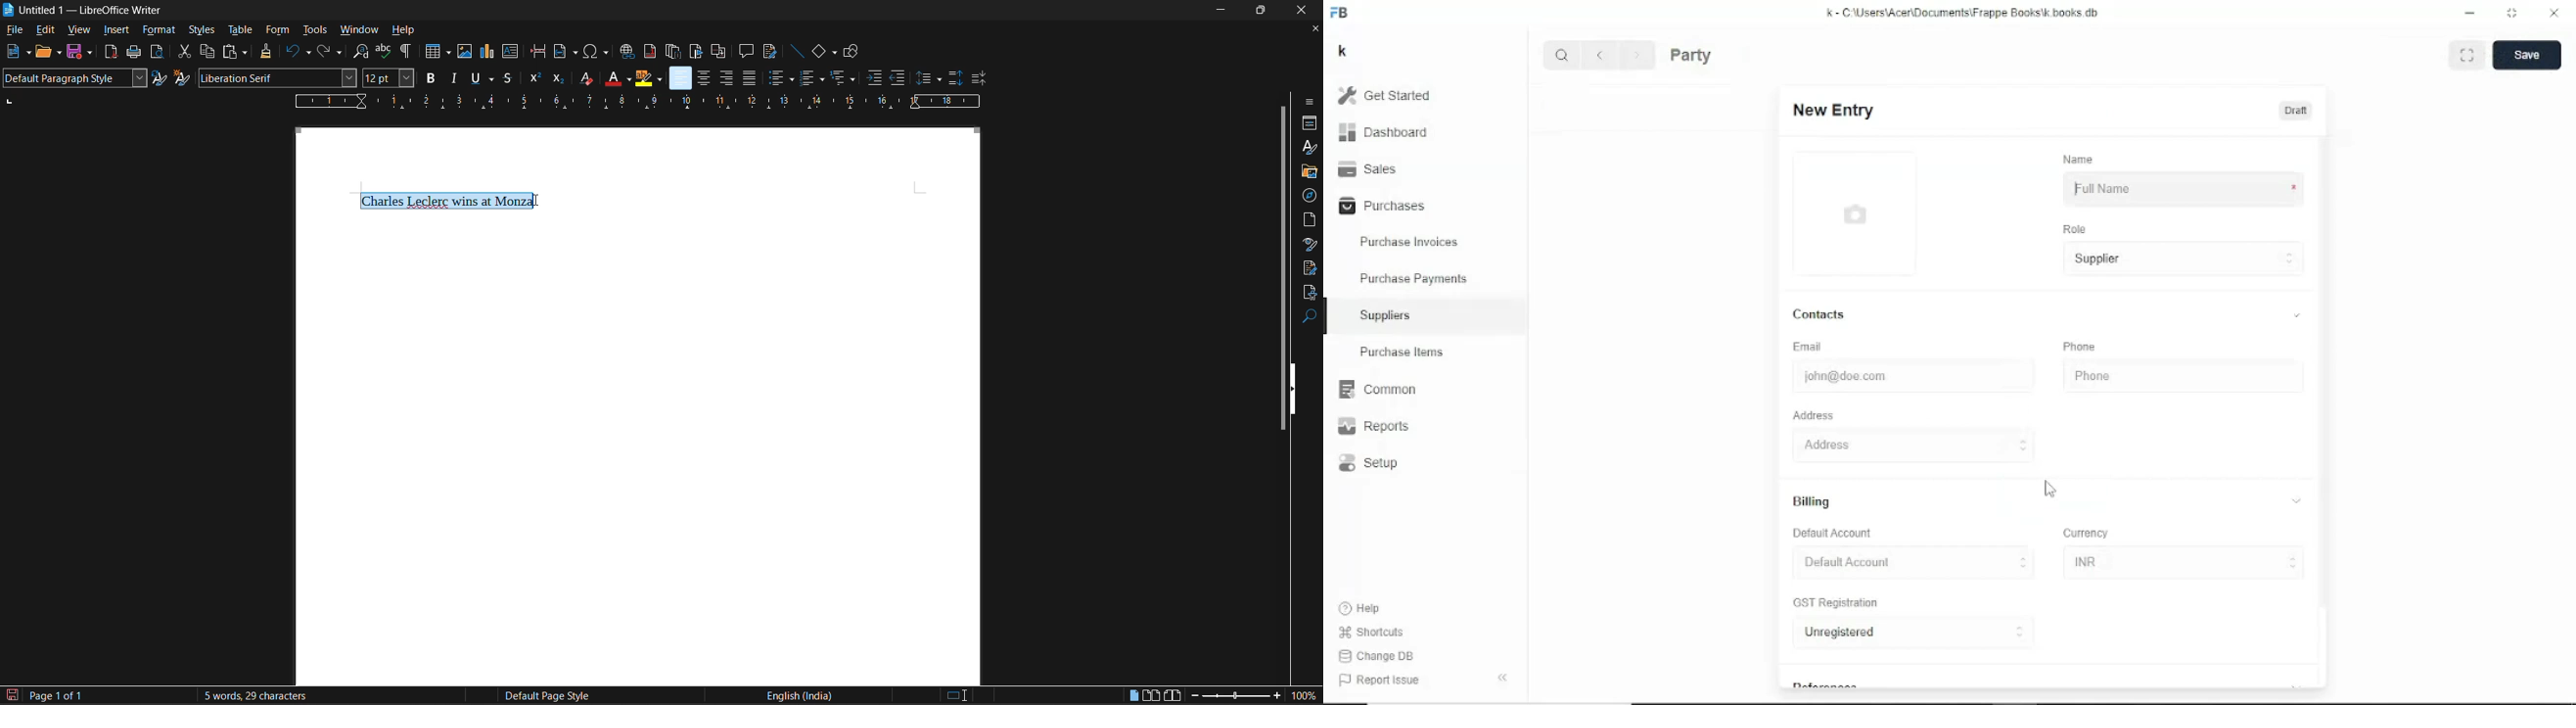 The image size is (2576, 728). Describe the element at coordinates (1370, 633) in the screenshot. I see `Shortcuts` at that location.